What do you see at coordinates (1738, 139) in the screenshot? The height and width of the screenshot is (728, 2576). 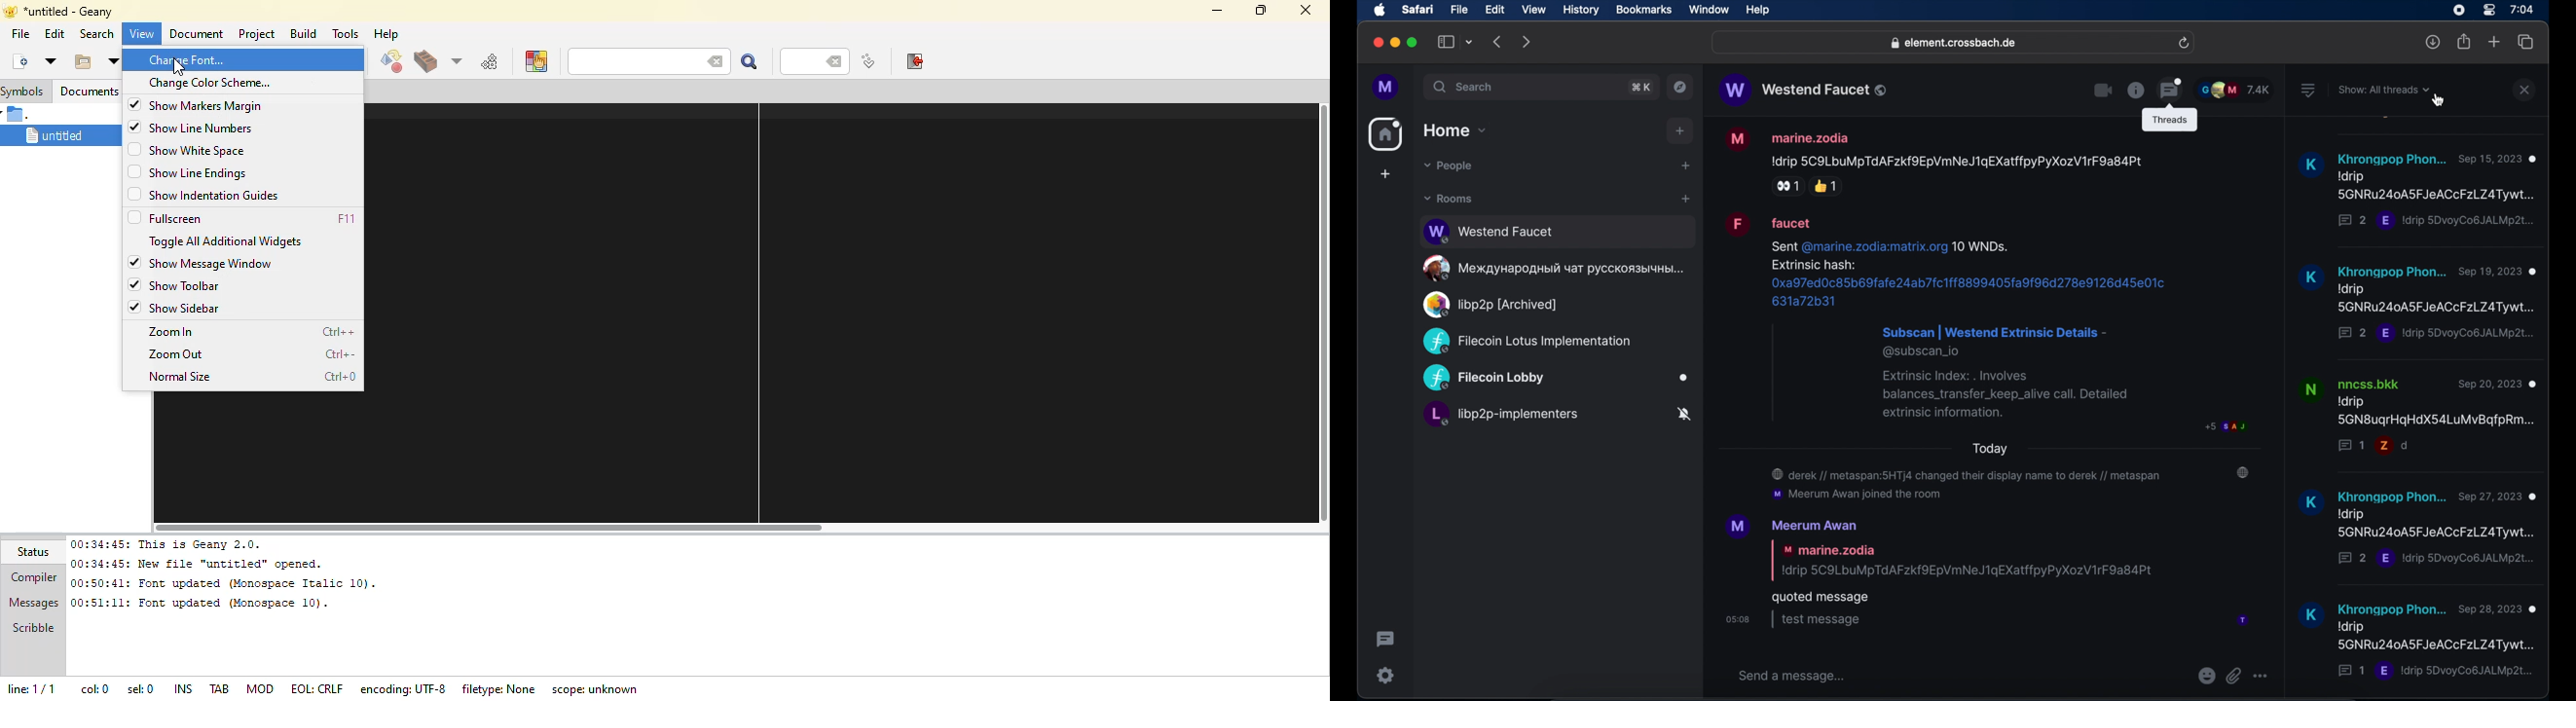 I see `M` at bounding box center [1738, 139].